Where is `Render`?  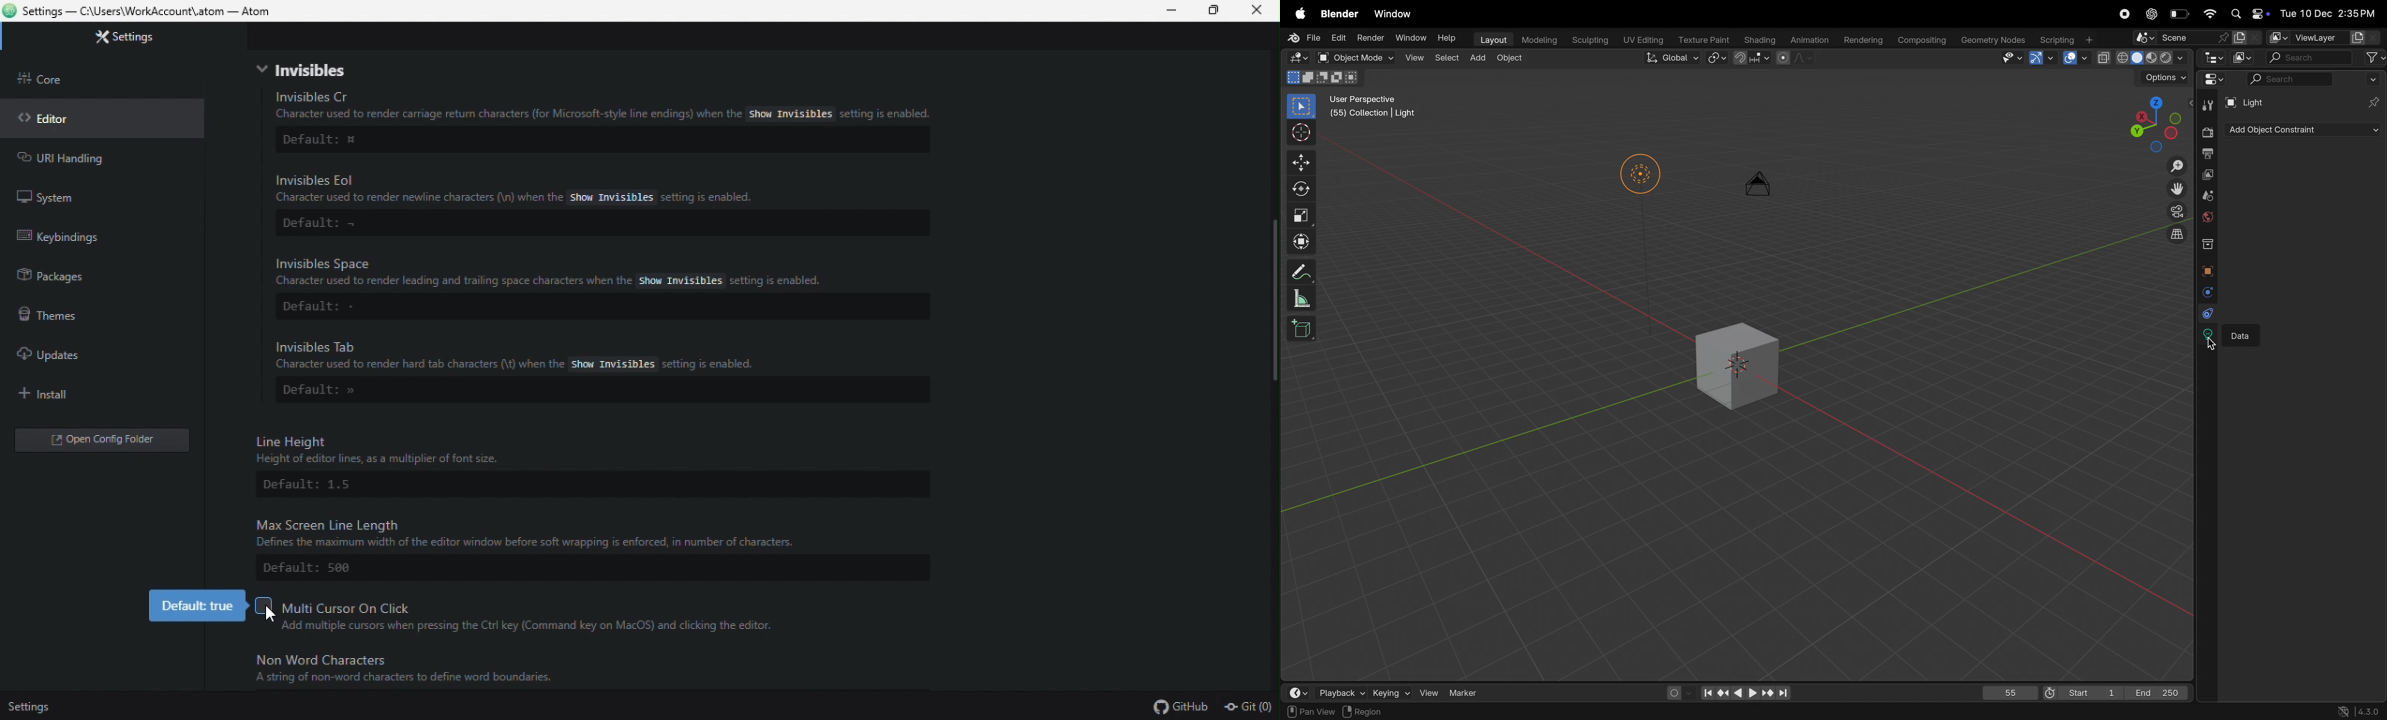
Render is located at coordinates (1370, 38).